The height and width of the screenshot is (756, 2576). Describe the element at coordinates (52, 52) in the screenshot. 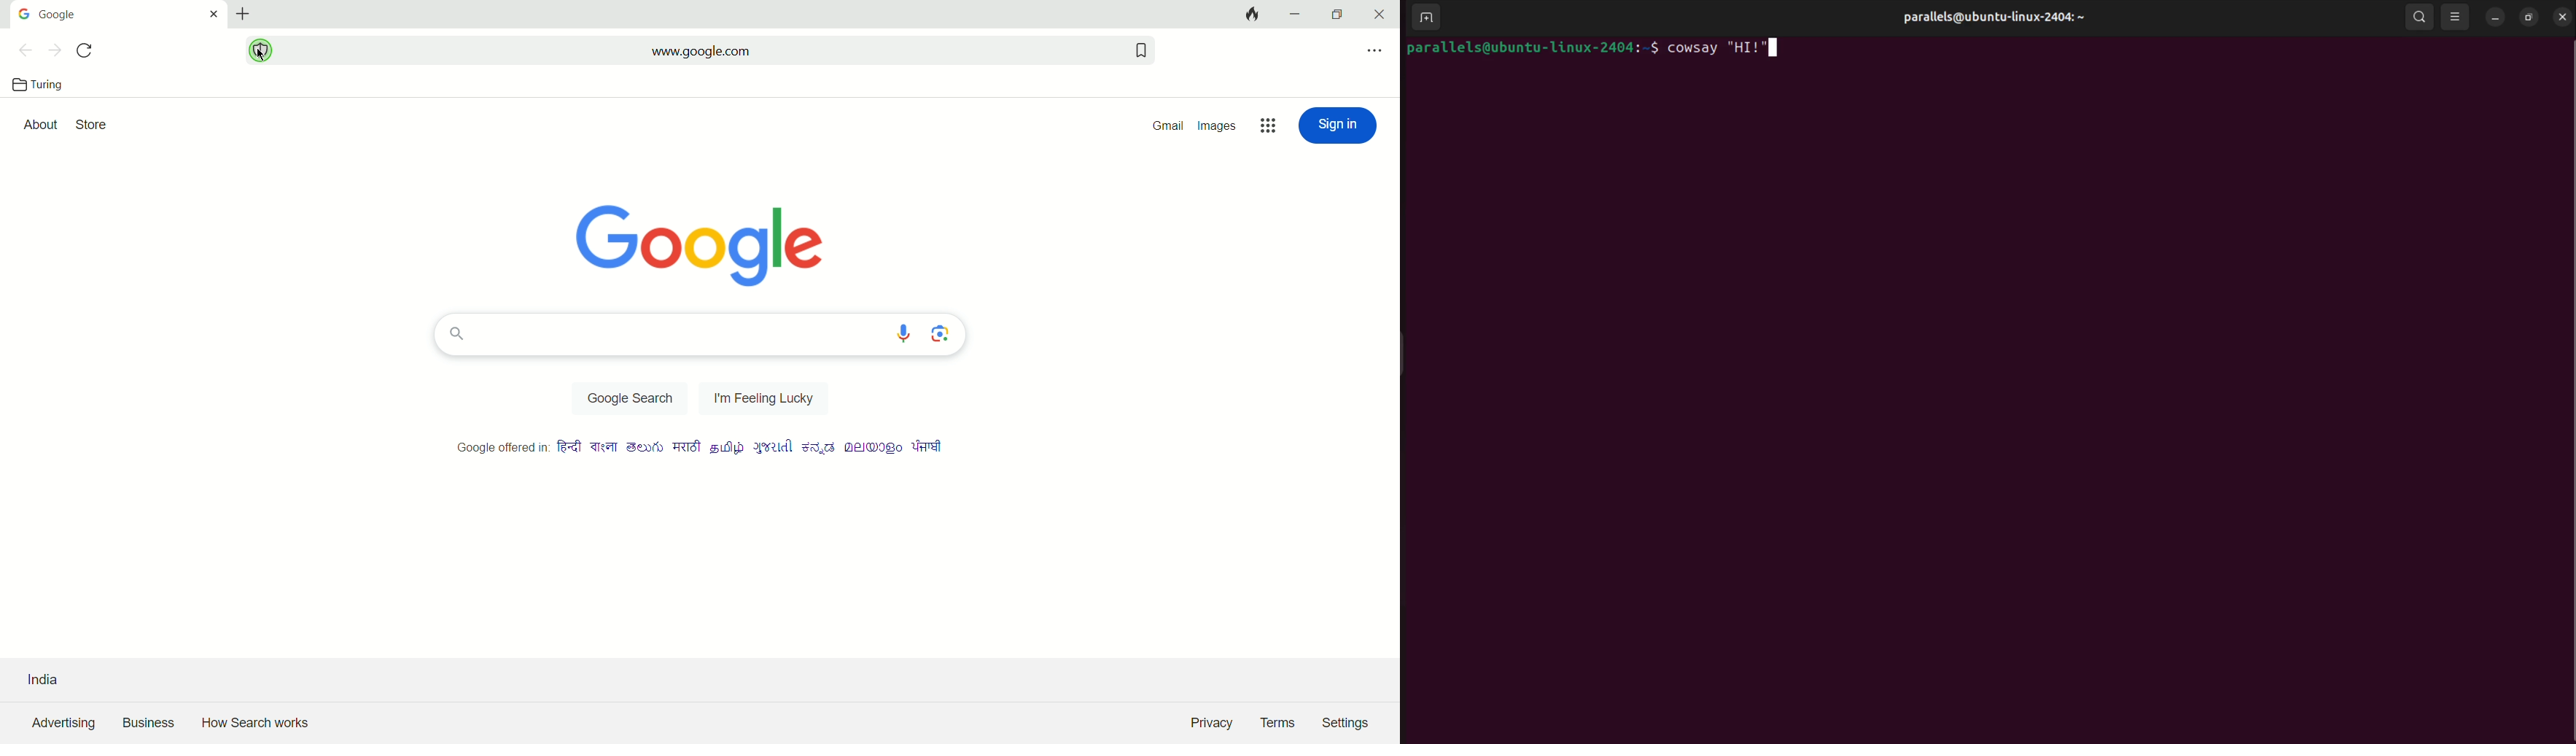

I see `next` at that location.